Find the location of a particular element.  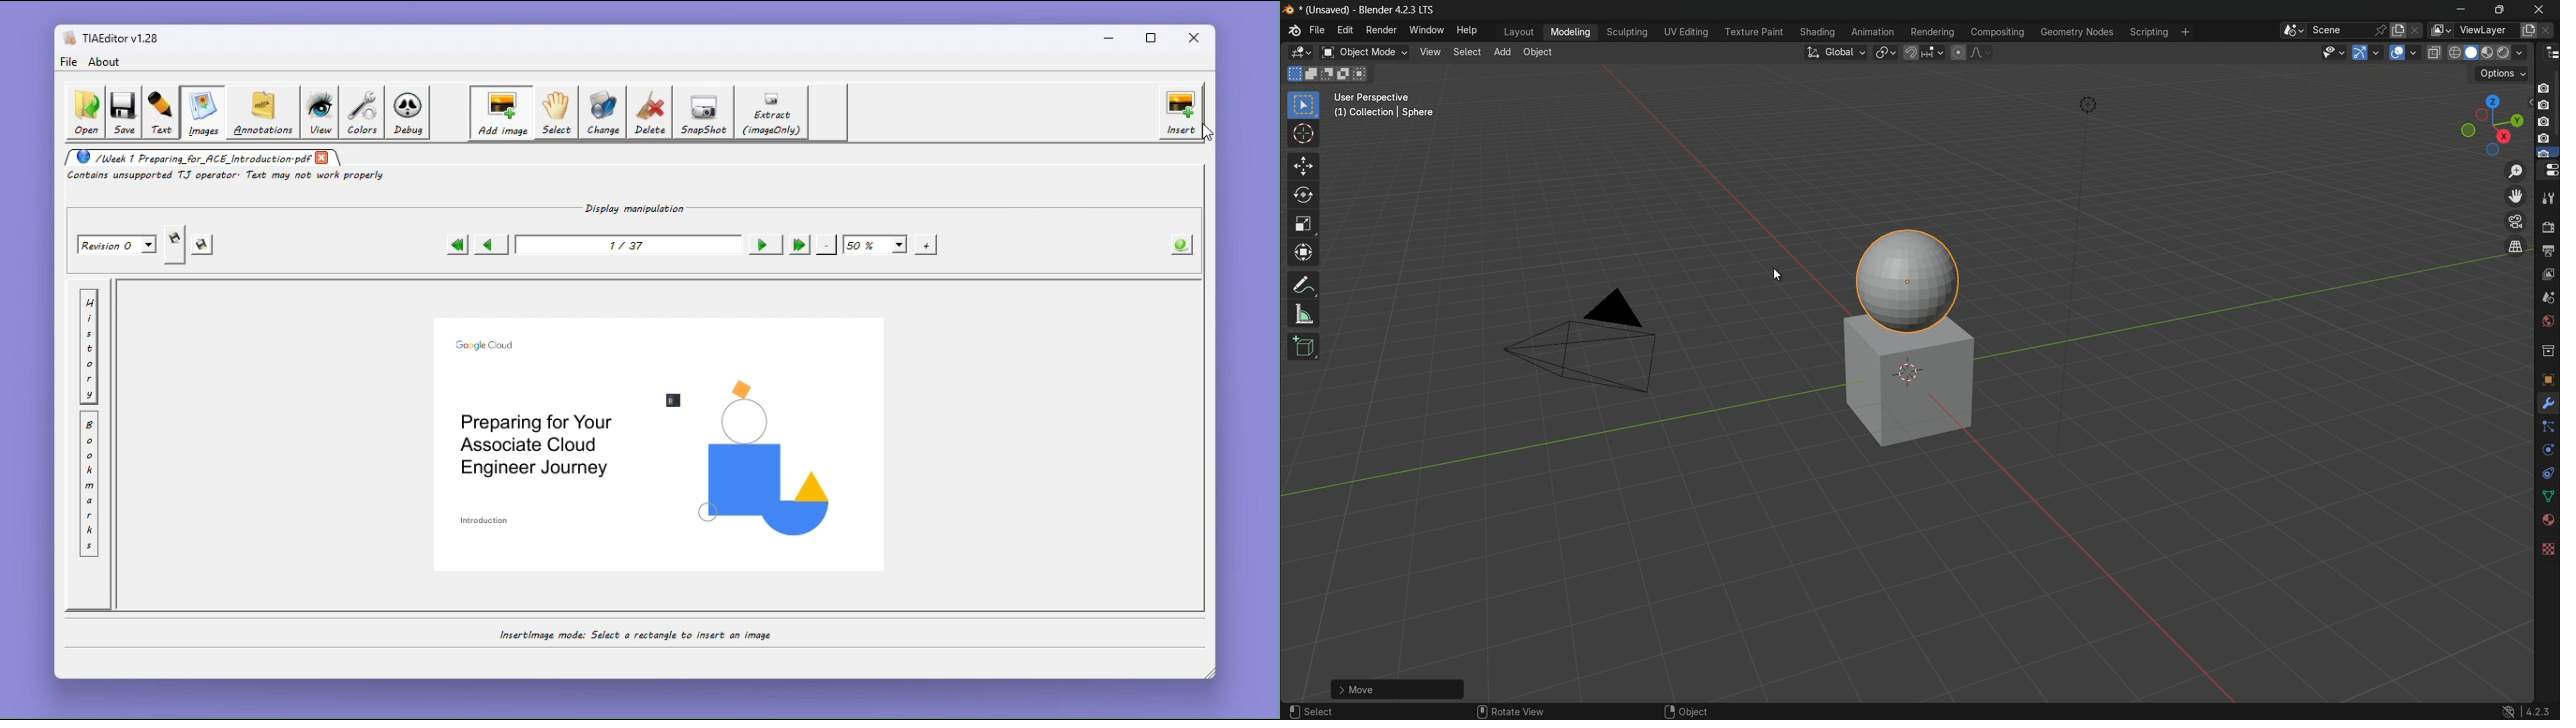

transformation orientation is located at coordinates (1836, 52).